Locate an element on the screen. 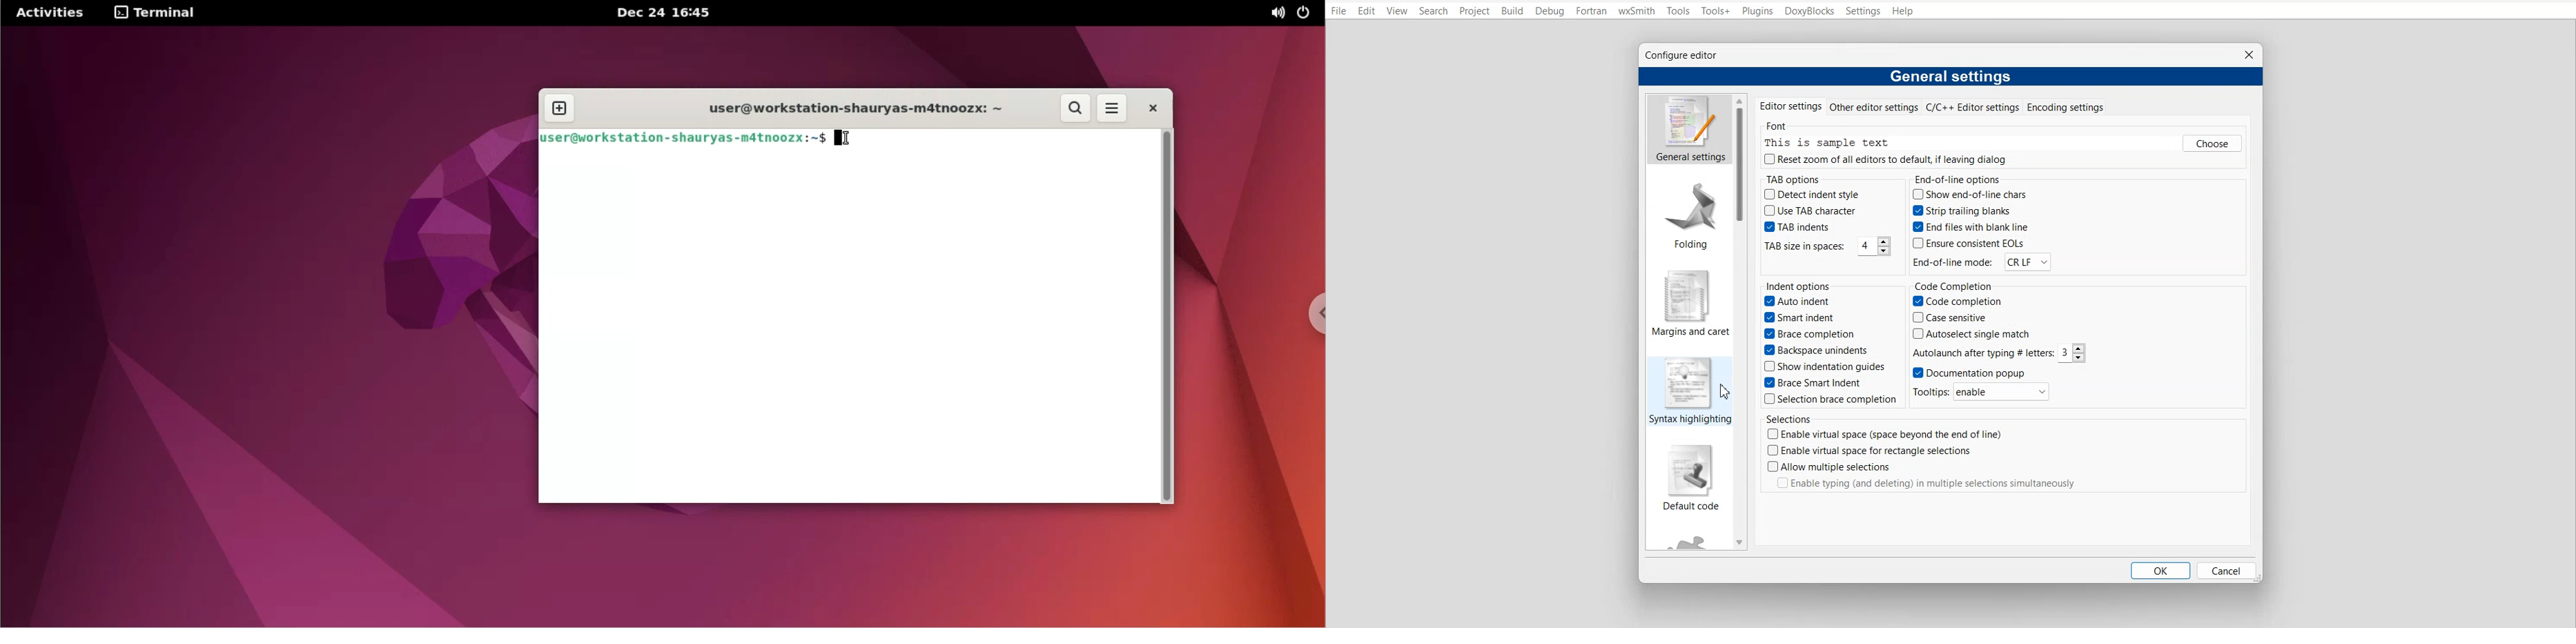 The image size is (2576, 644). Configure editor is located at coordinates (1690, 57).